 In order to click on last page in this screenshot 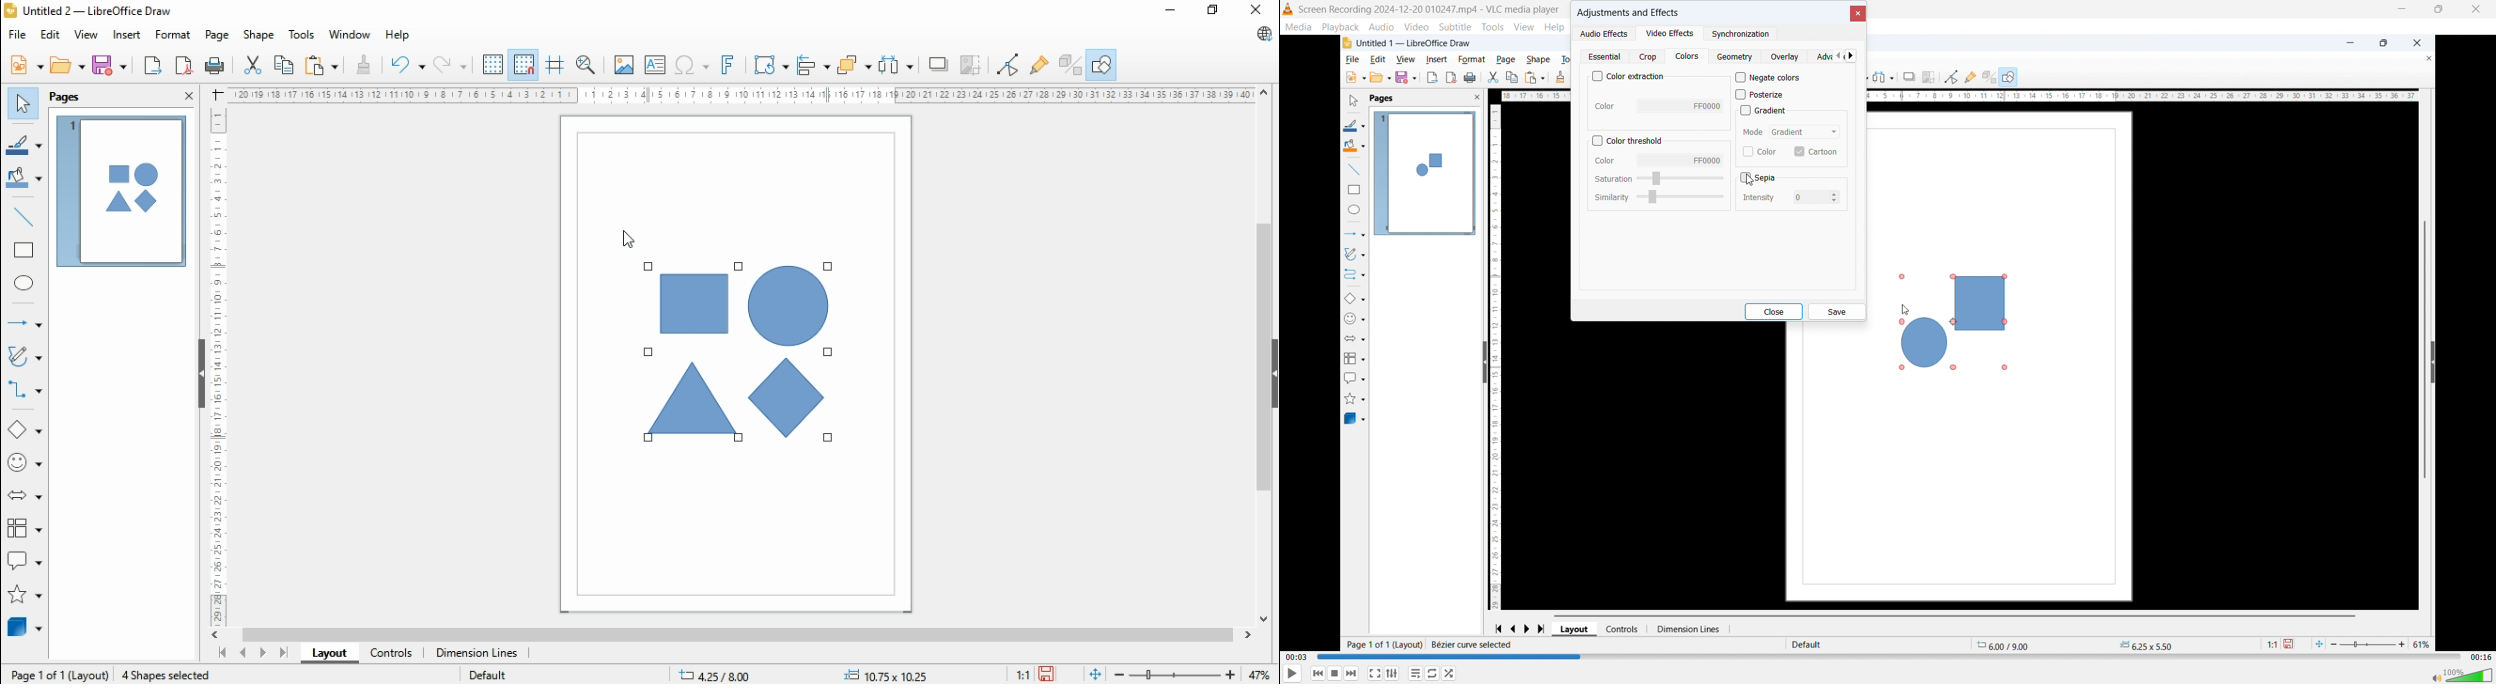, I will do `click(283, 653)`.